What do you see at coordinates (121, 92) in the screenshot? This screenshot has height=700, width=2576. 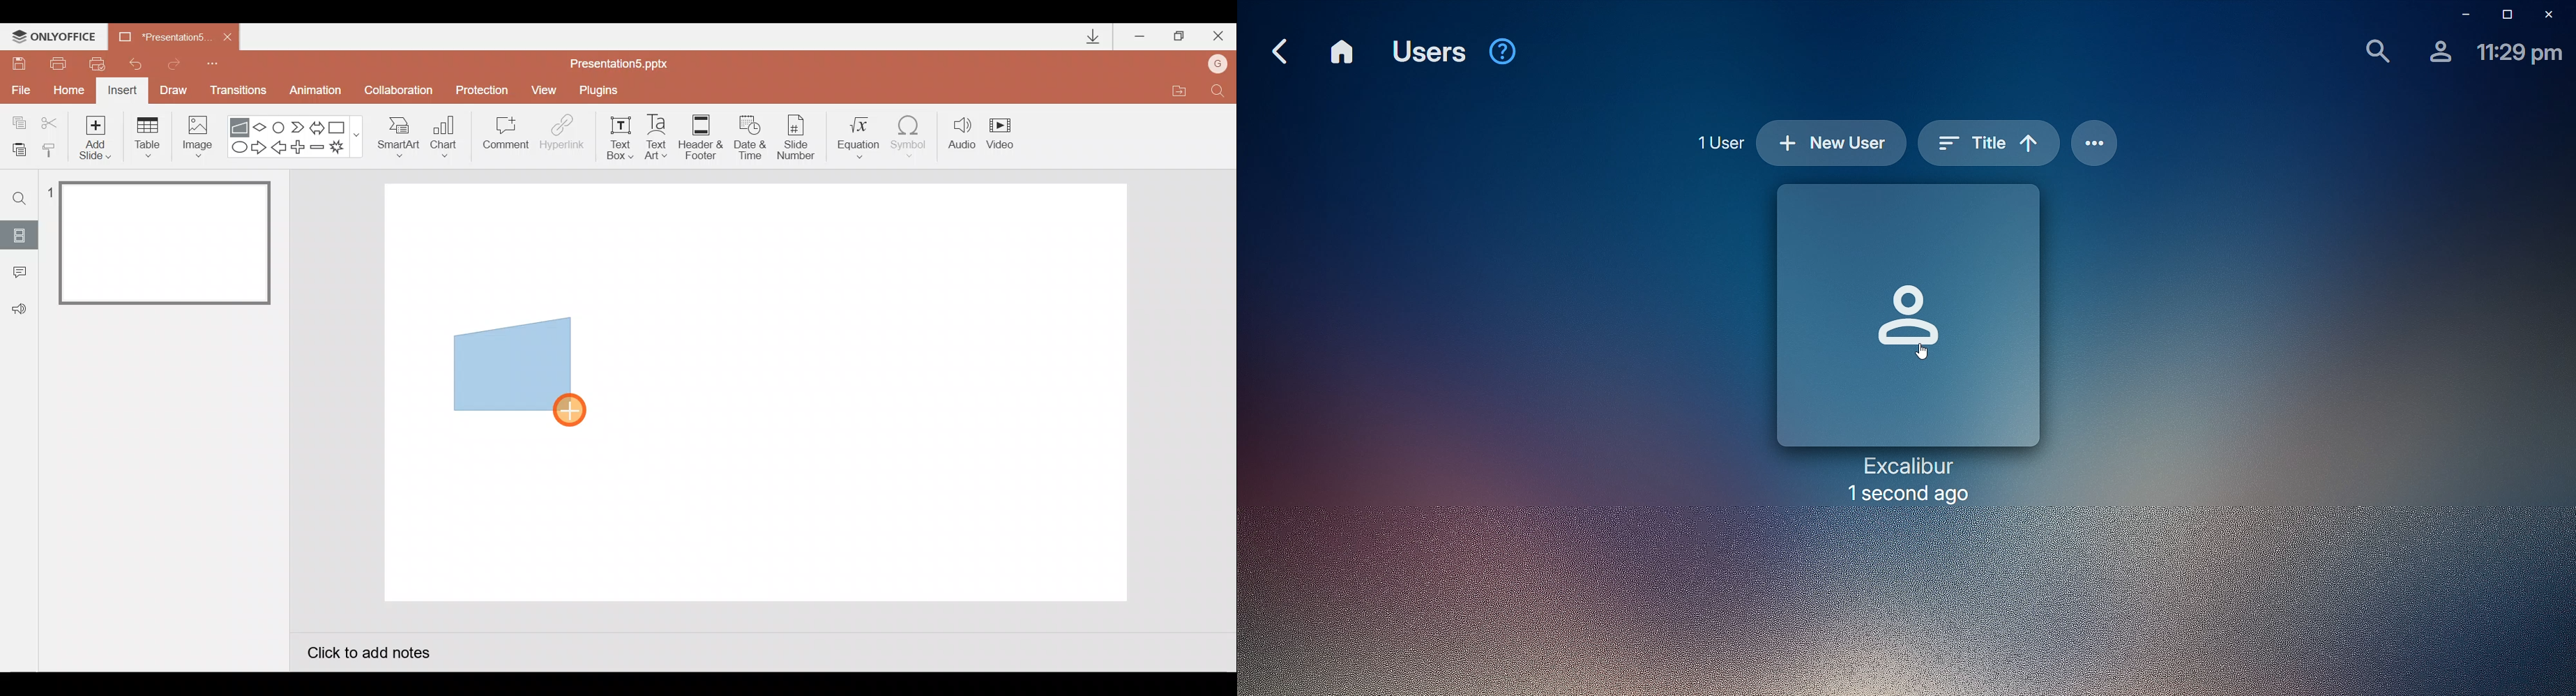 I see `Insert` at bounding box center [121, 92].